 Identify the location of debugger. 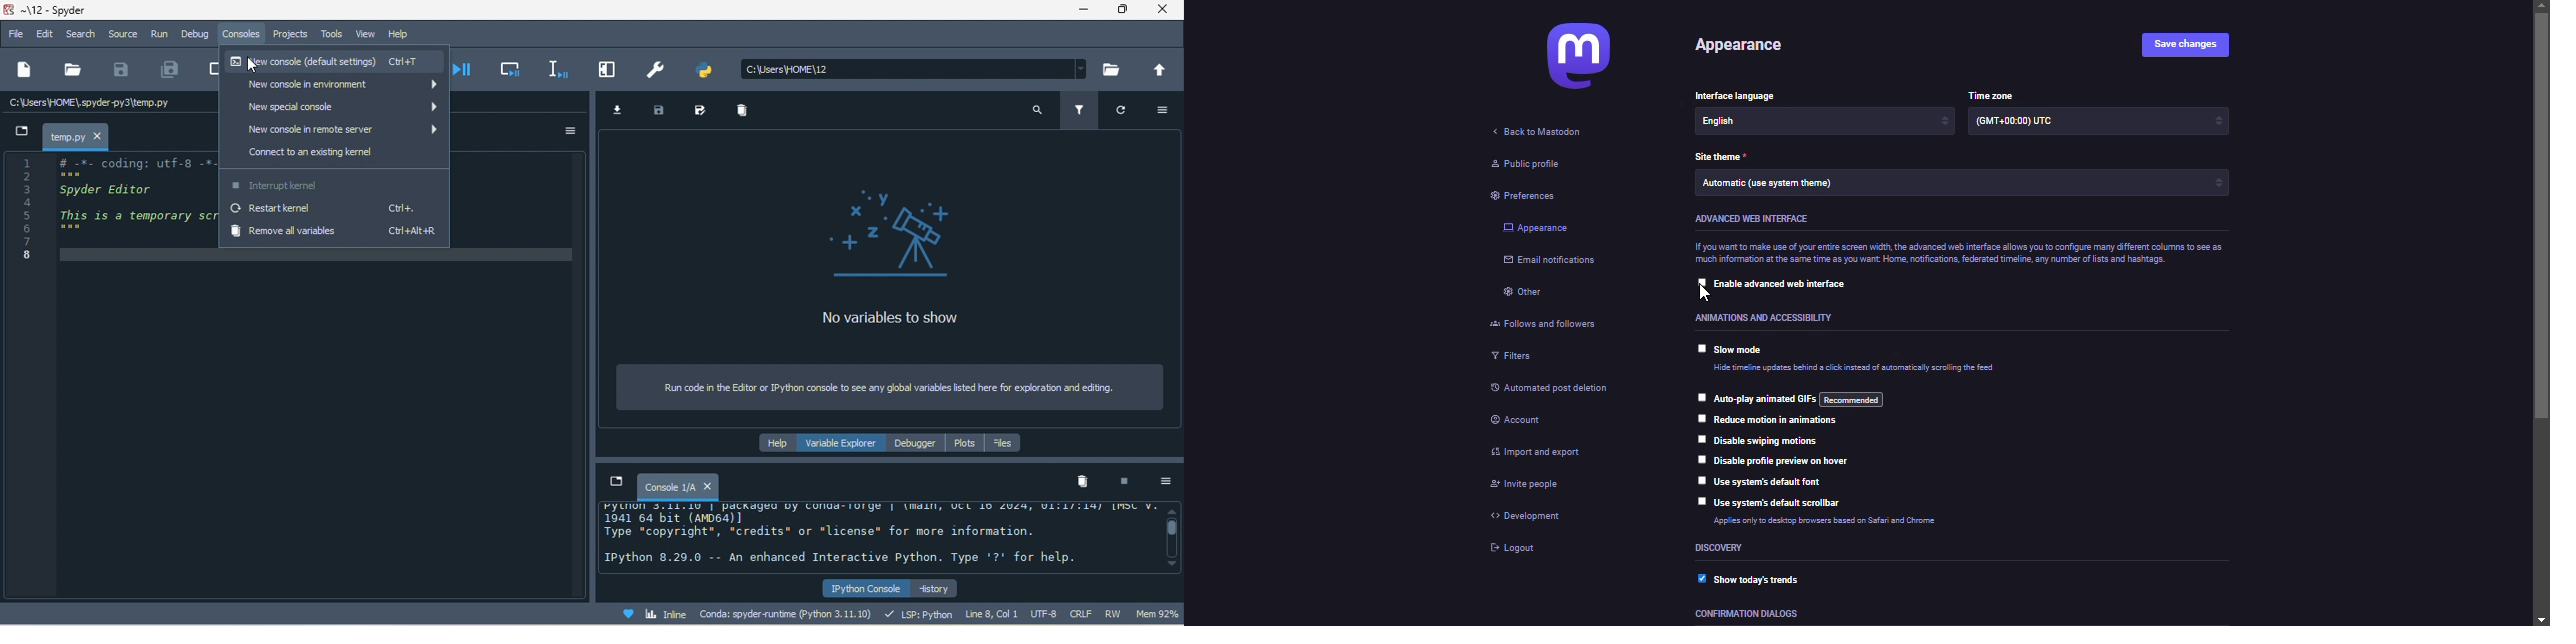
(916, 444).